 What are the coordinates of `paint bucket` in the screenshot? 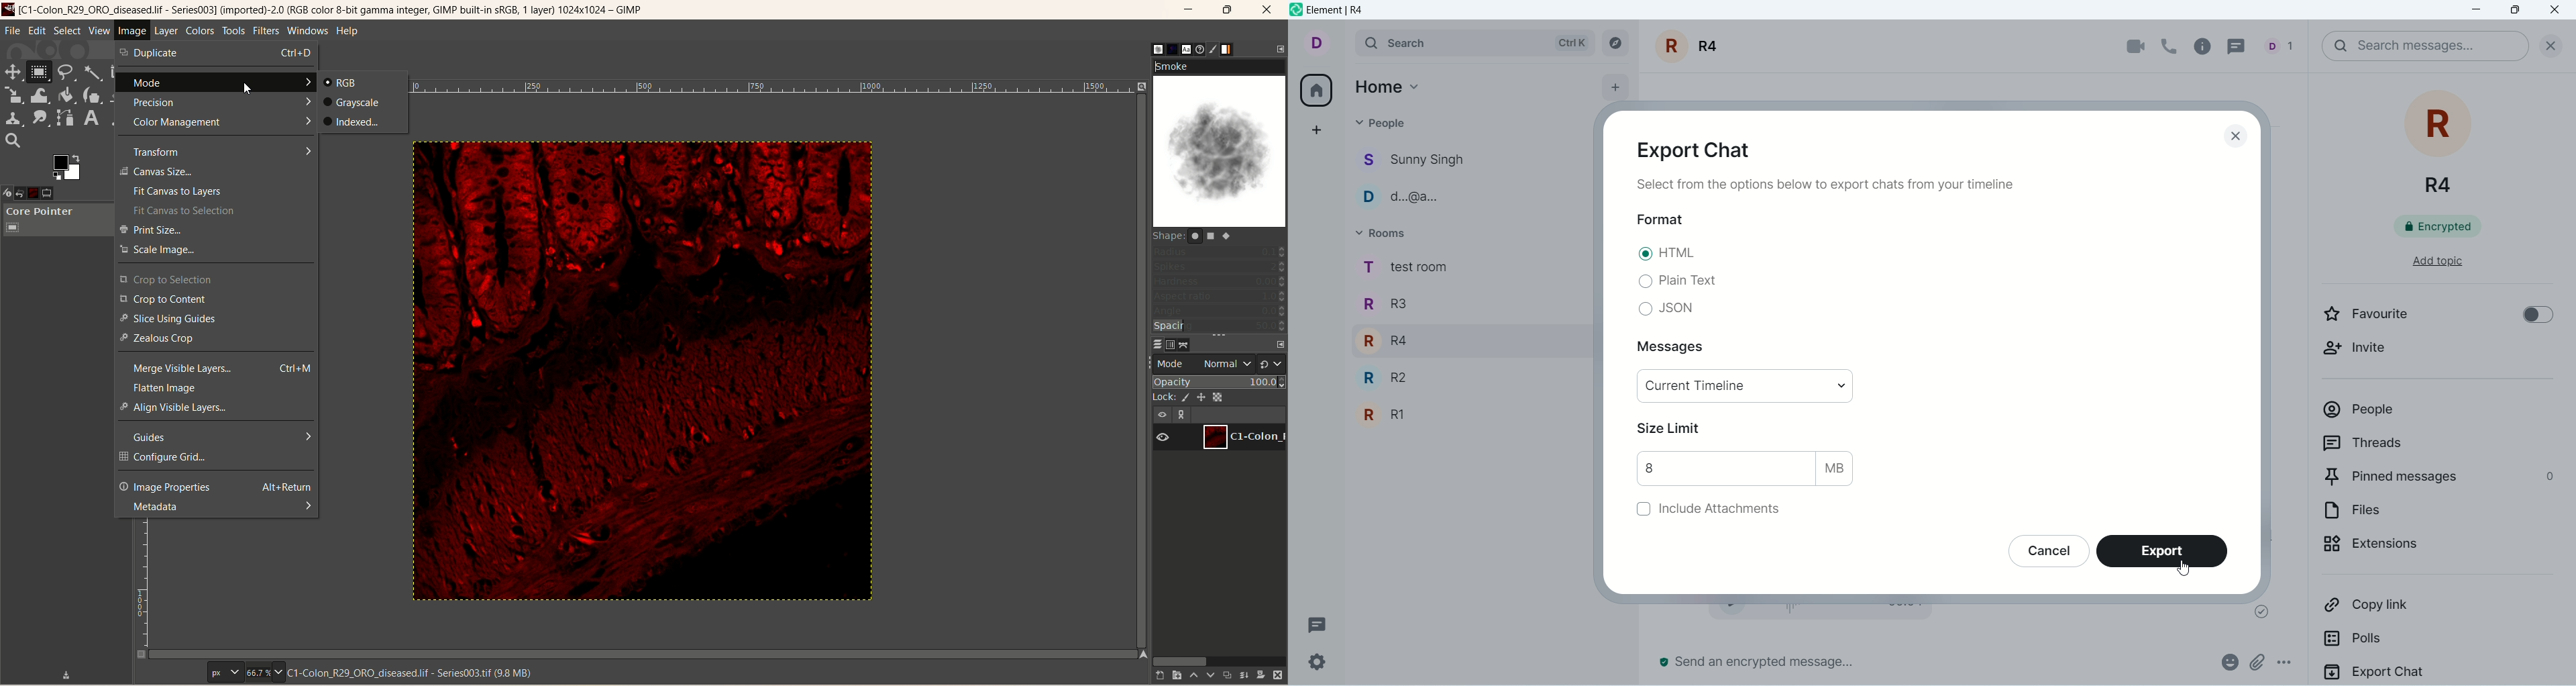 It's located at (66, 95).